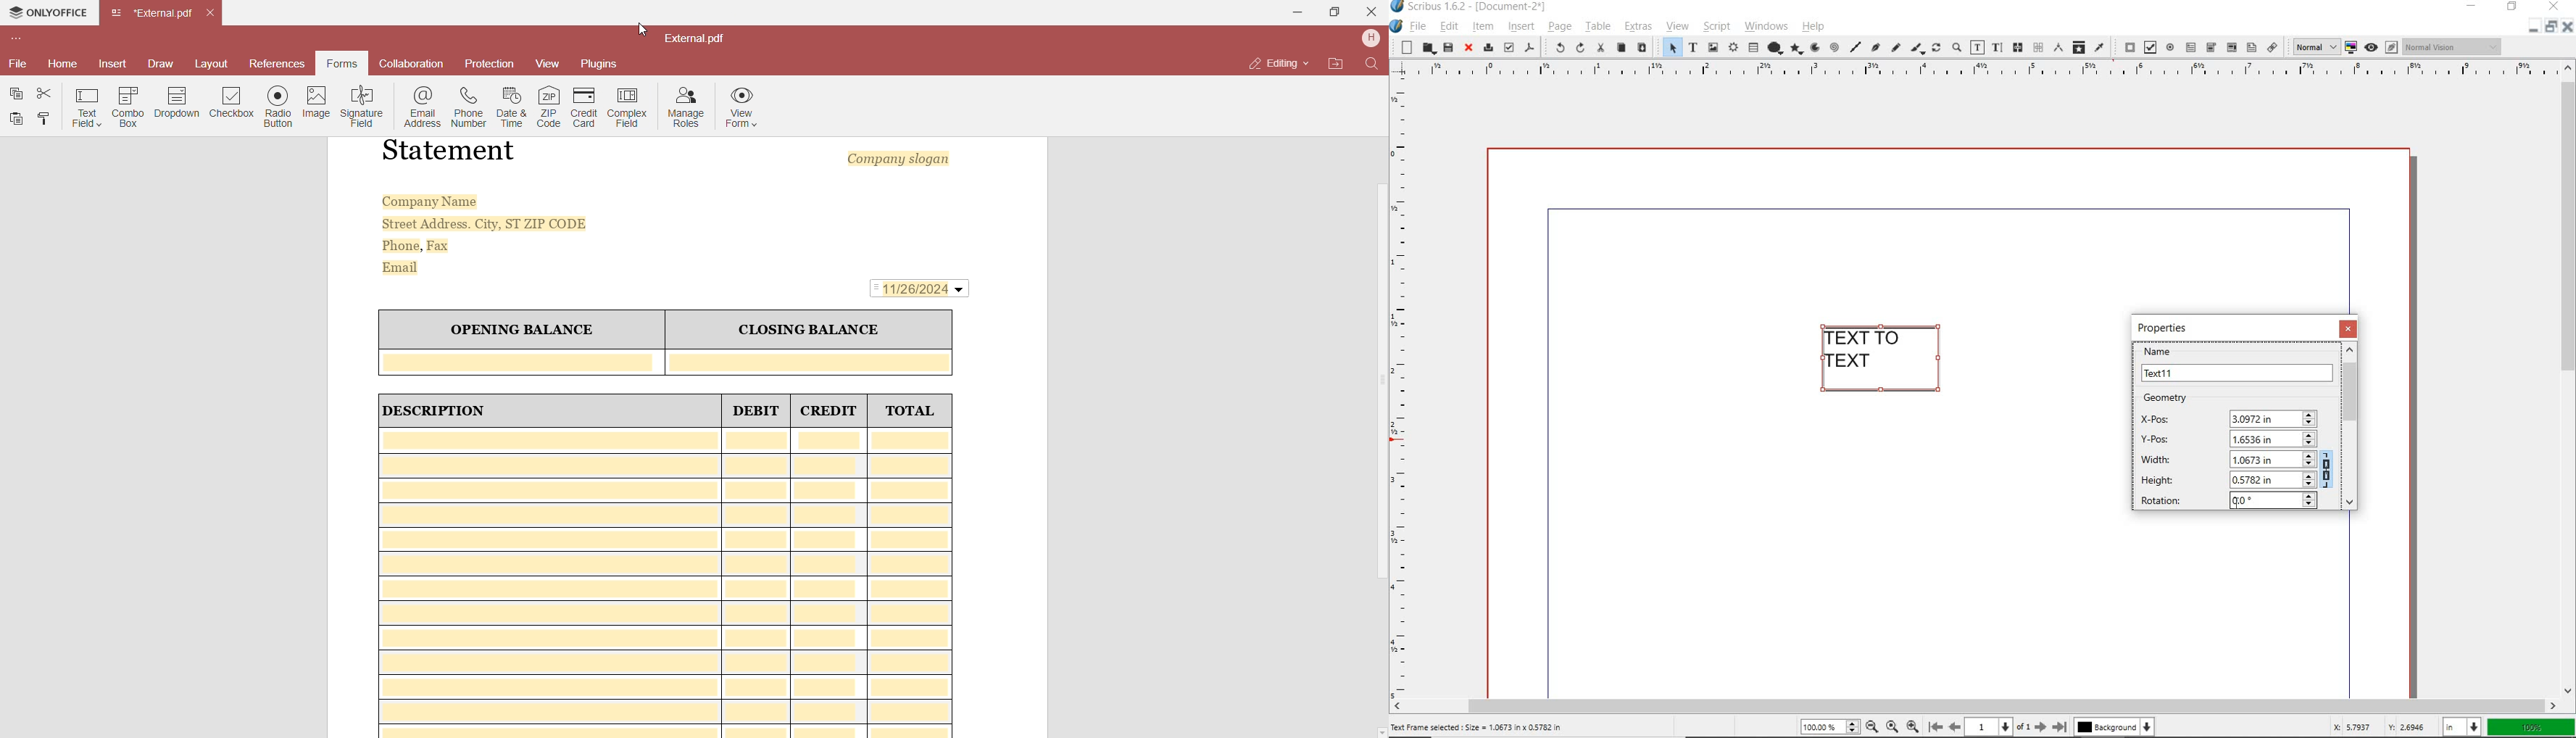 This screenshot has height=756, width=2576. What do you see at coordinates (604, 63) in the screenshot?
I see `Plugins` at bounding box center [604, 63].